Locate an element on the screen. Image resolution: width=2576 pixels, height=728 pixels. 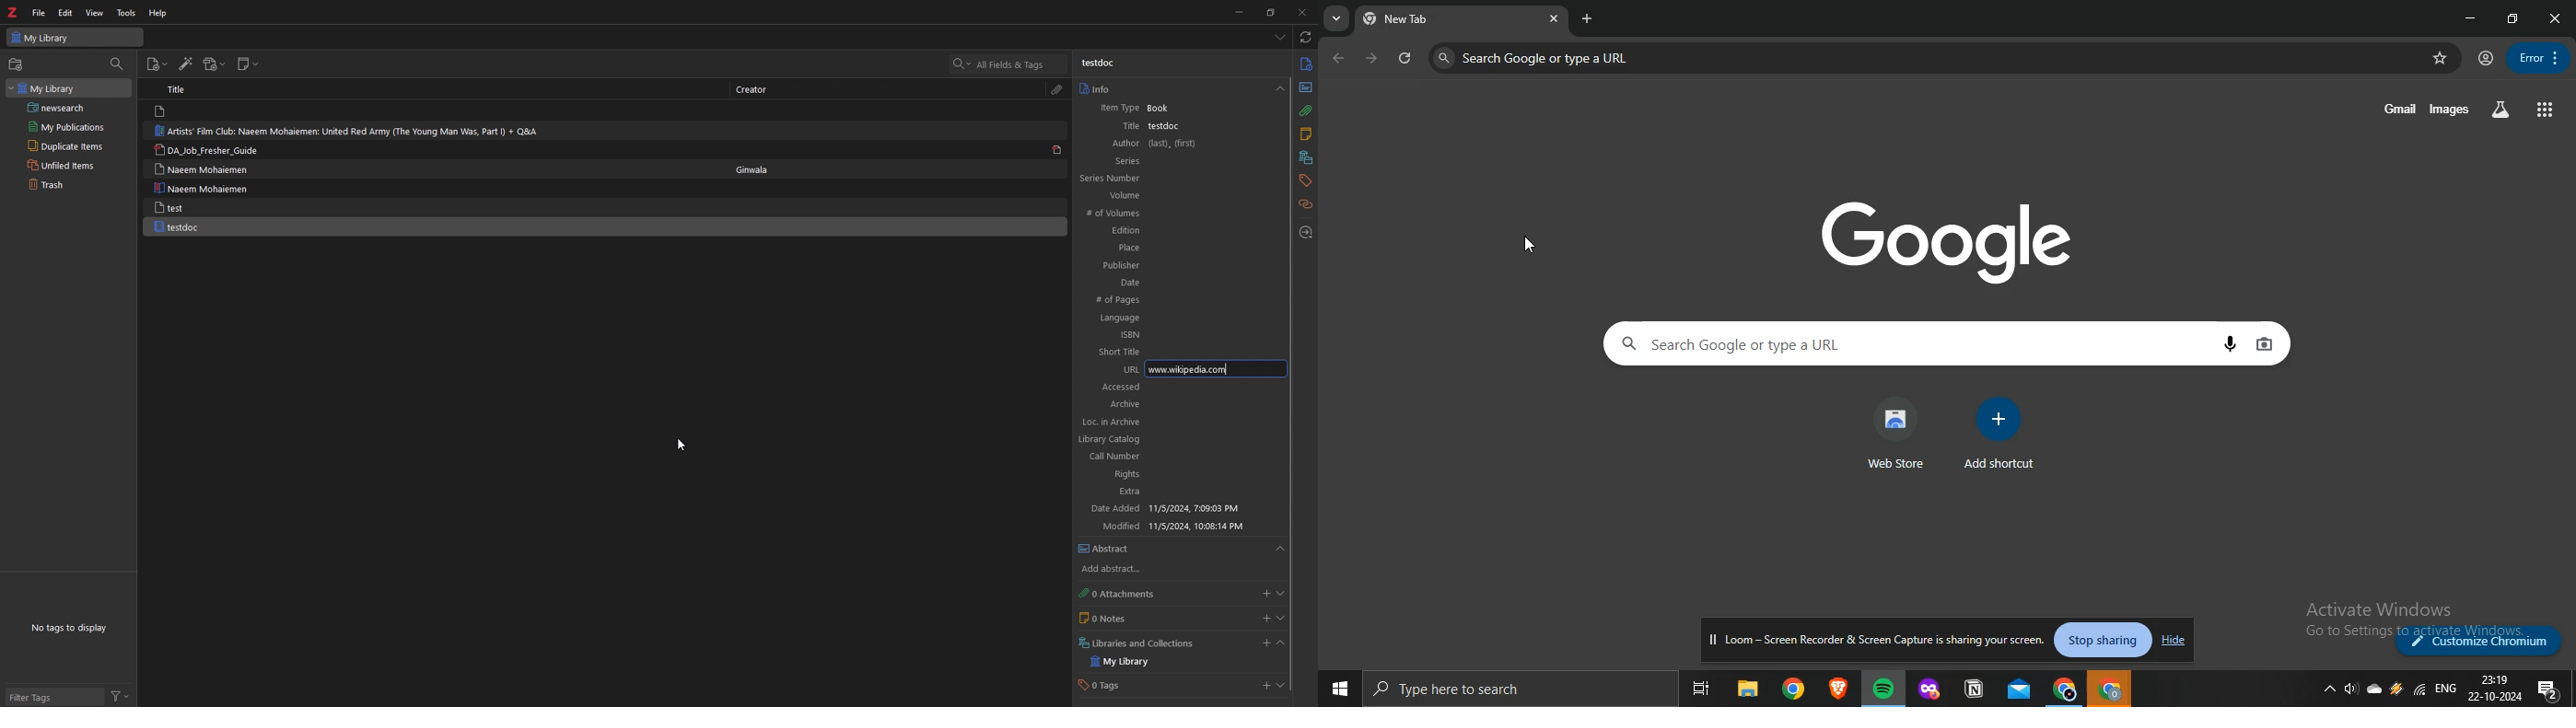
my library is located at coordinates (1127, 663).